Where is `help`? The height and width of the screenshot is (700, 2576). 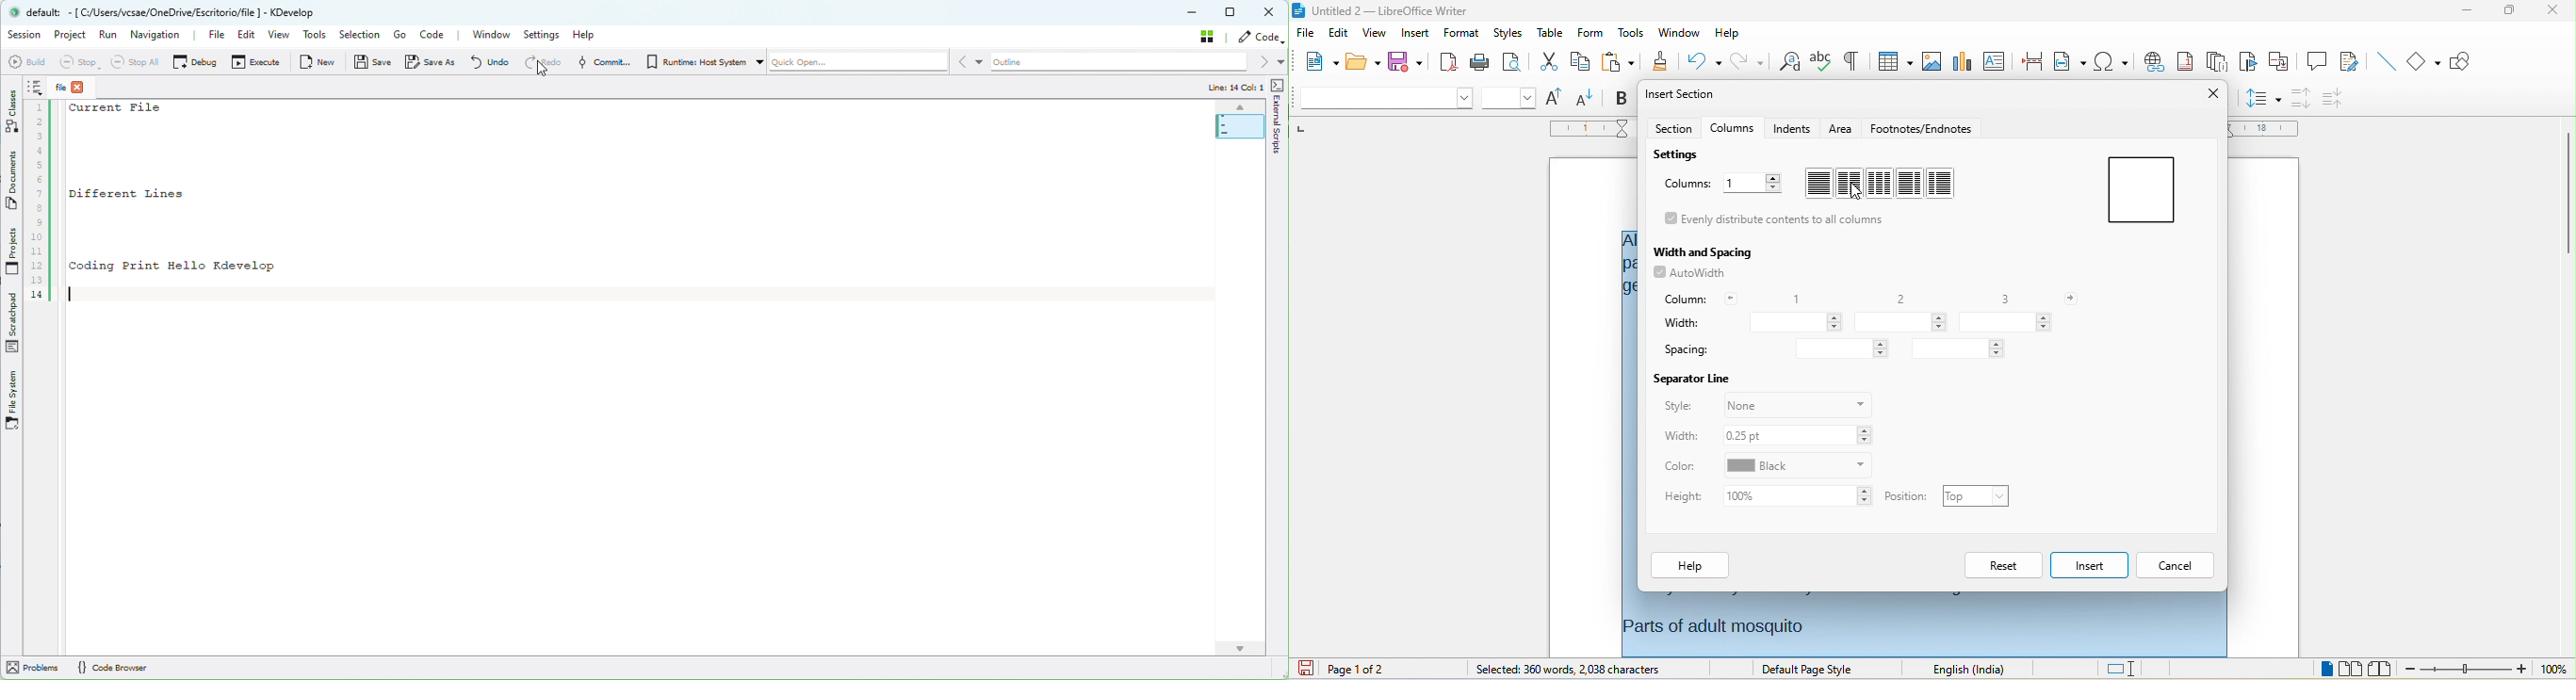 help is located at coordinates (1691, 566).